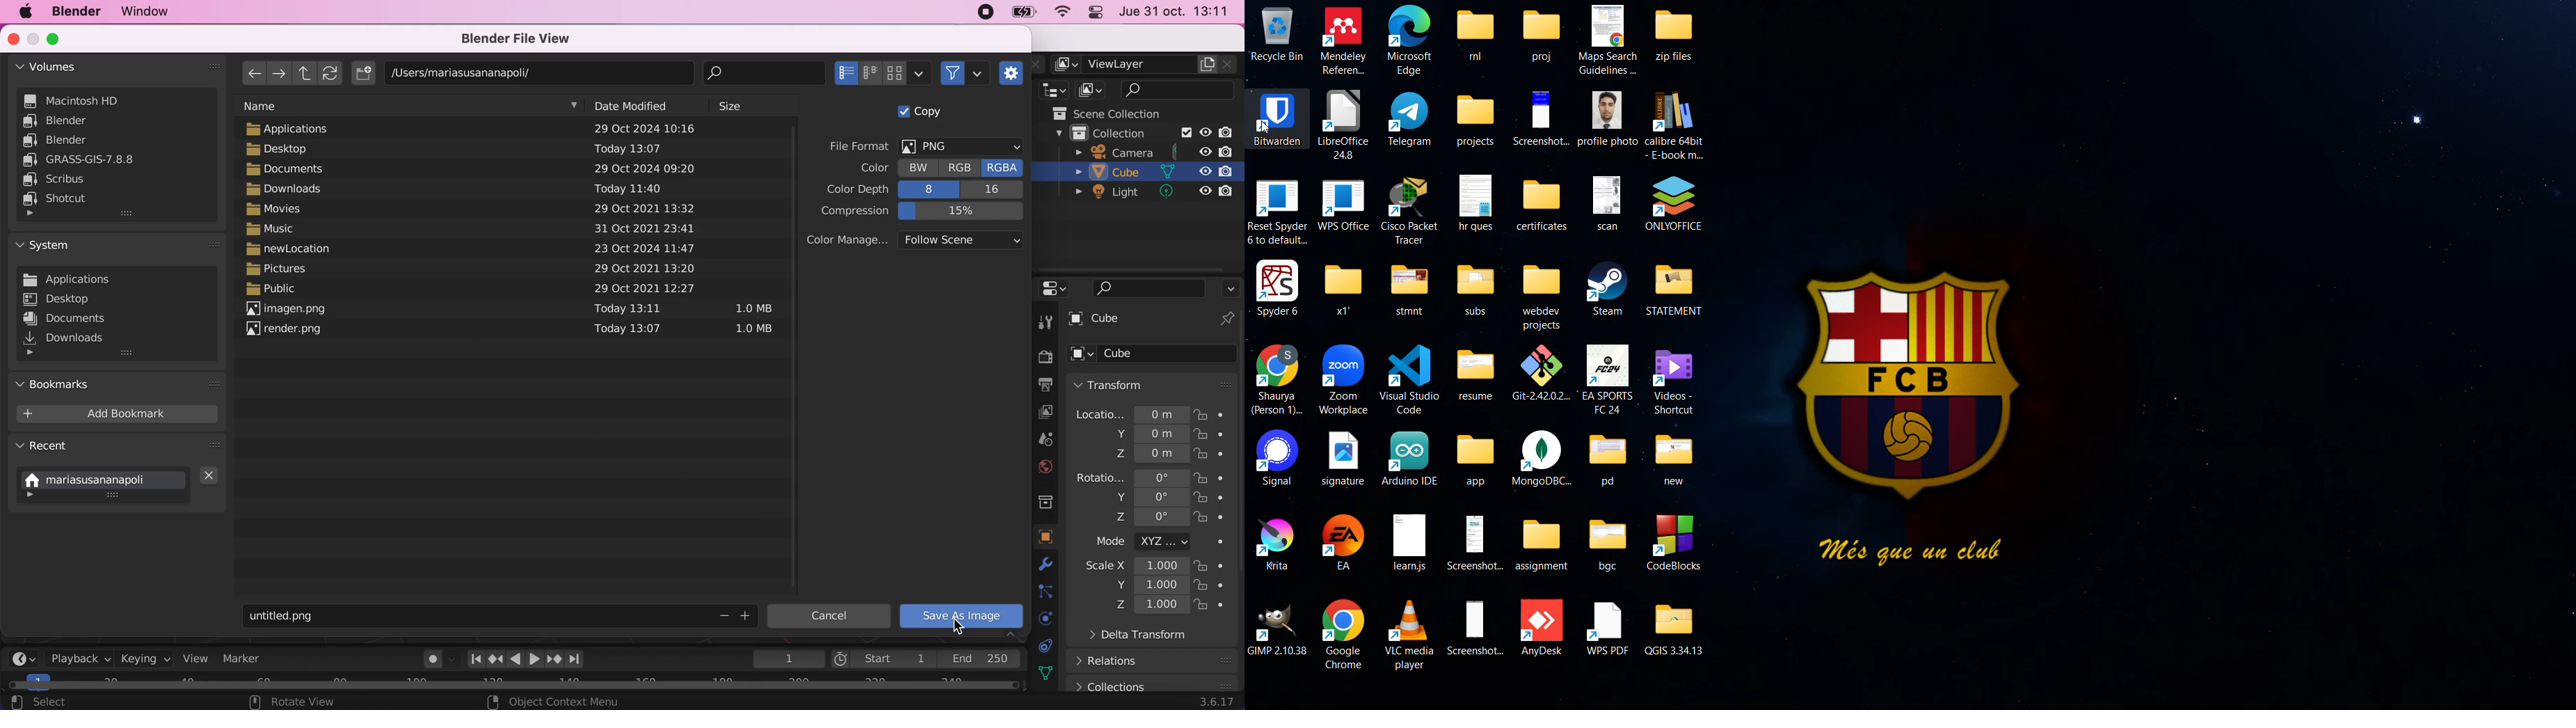  I want to click on volumes, so click(117, 143).